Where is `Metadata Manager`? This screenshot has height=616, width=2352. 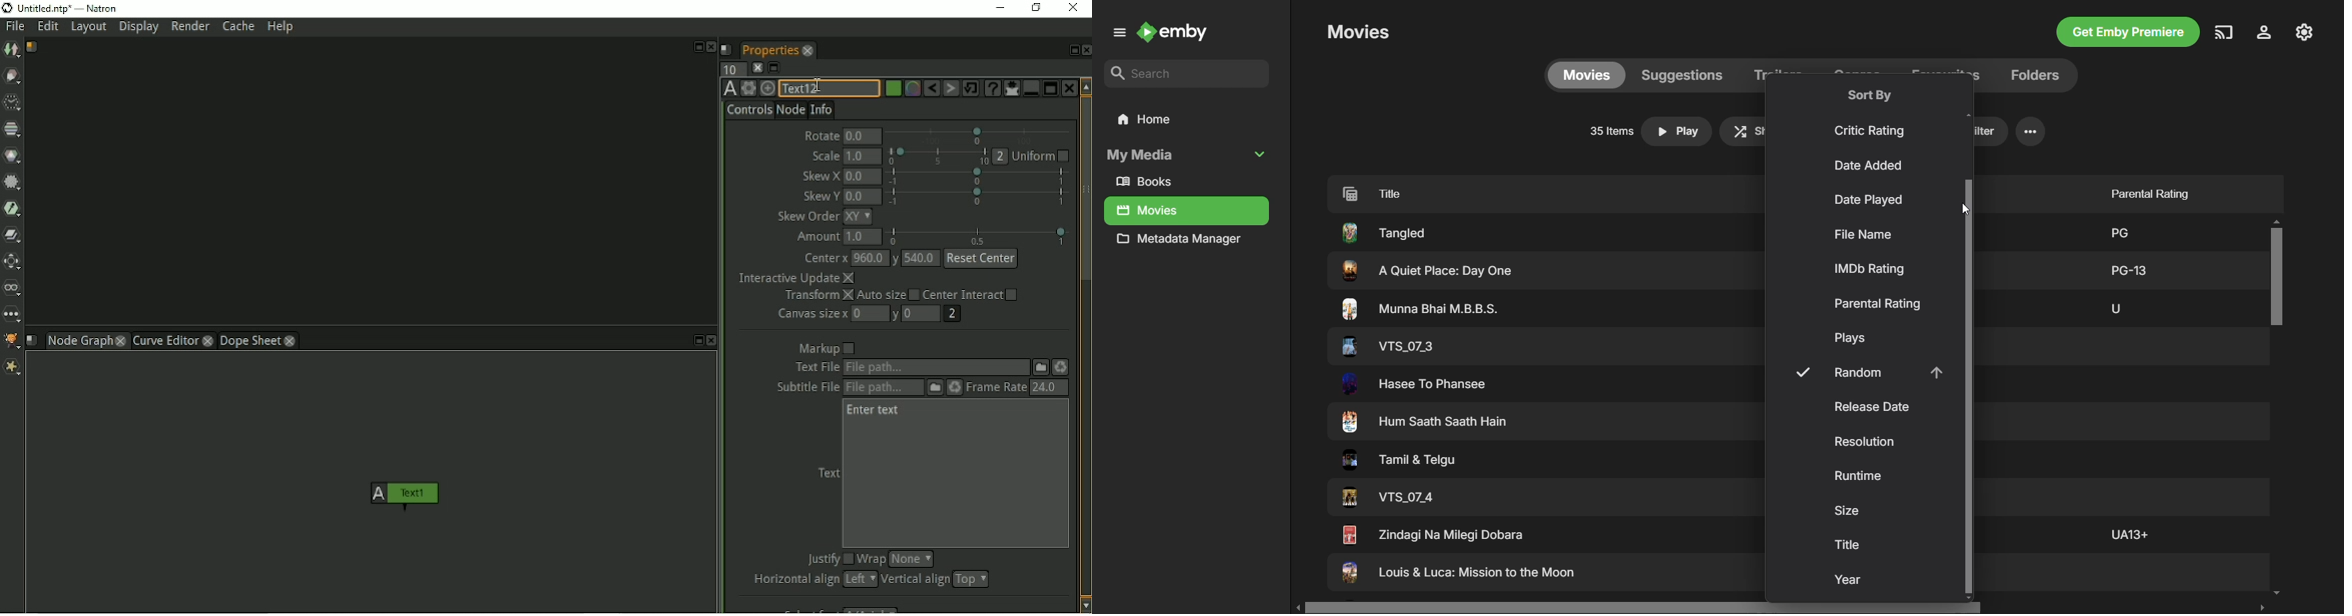 Metadata Manager is located at coordinates (1183, 242).